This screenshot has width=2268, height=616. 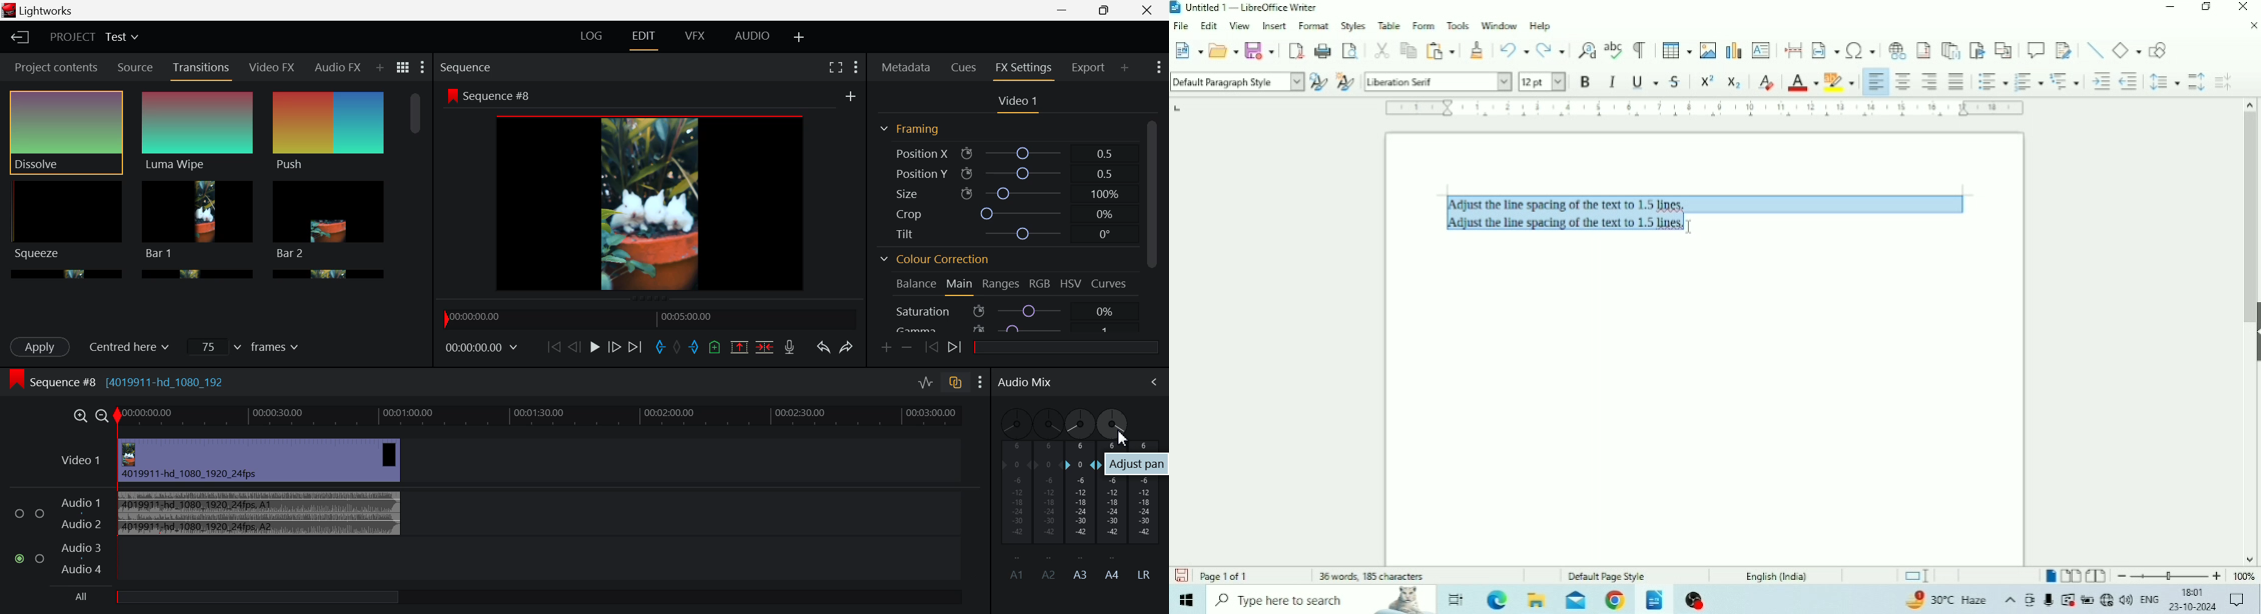 What do you see at coordinates (1424, 26) in the screenshot?
I see `Form` at bounding box center [1424, 26].